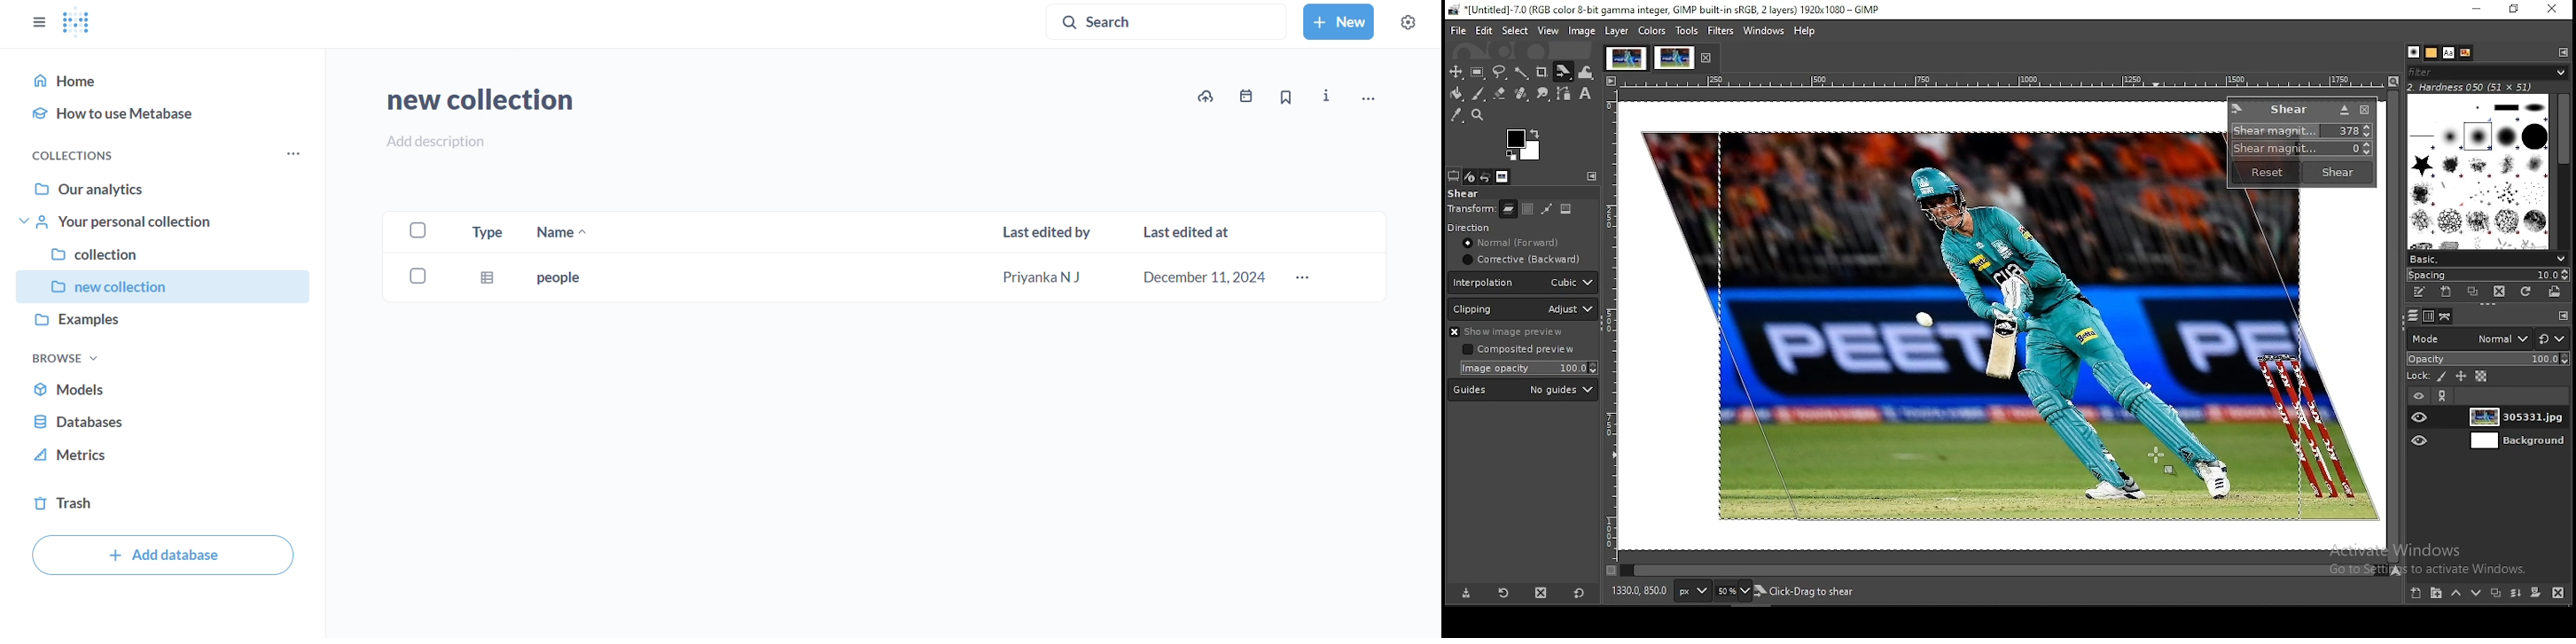 The height and width of the screenshot is (644, 2576). What do you see at coordinates (2554, 339) in the screenshot?
I see `switch between modes` at bounding box center [2554, 339].